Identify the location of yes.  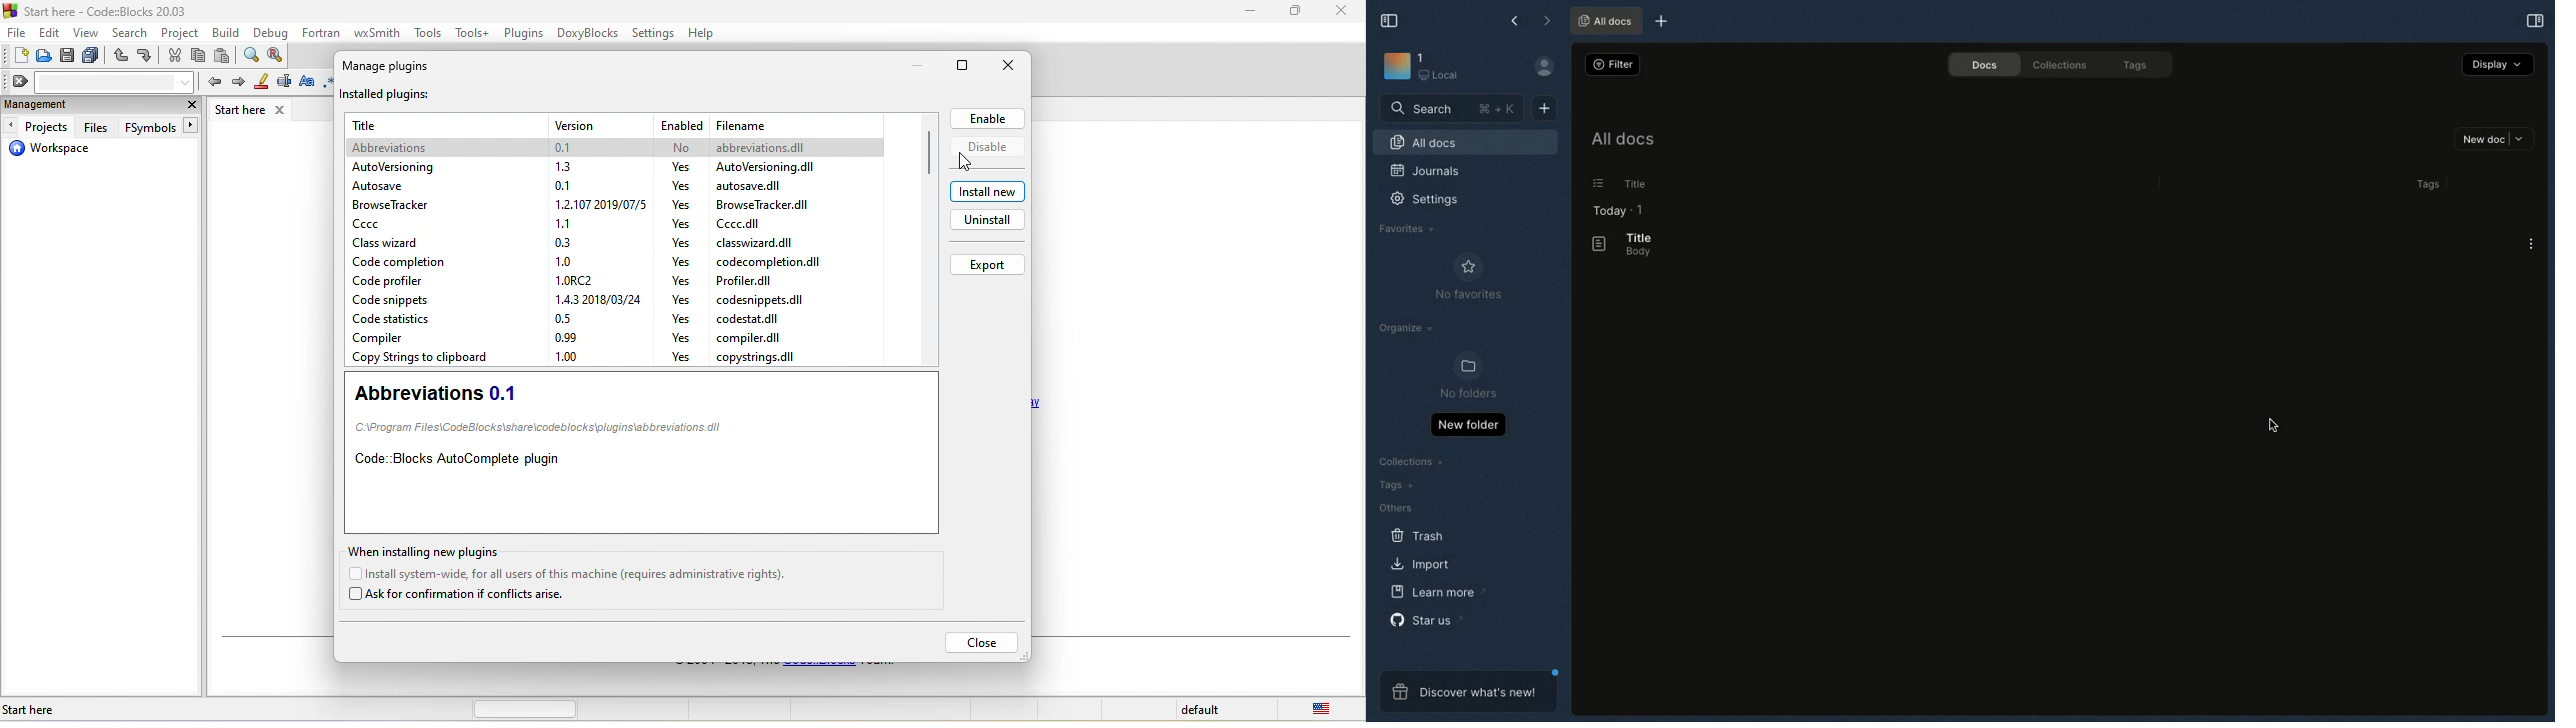
(681, 167).